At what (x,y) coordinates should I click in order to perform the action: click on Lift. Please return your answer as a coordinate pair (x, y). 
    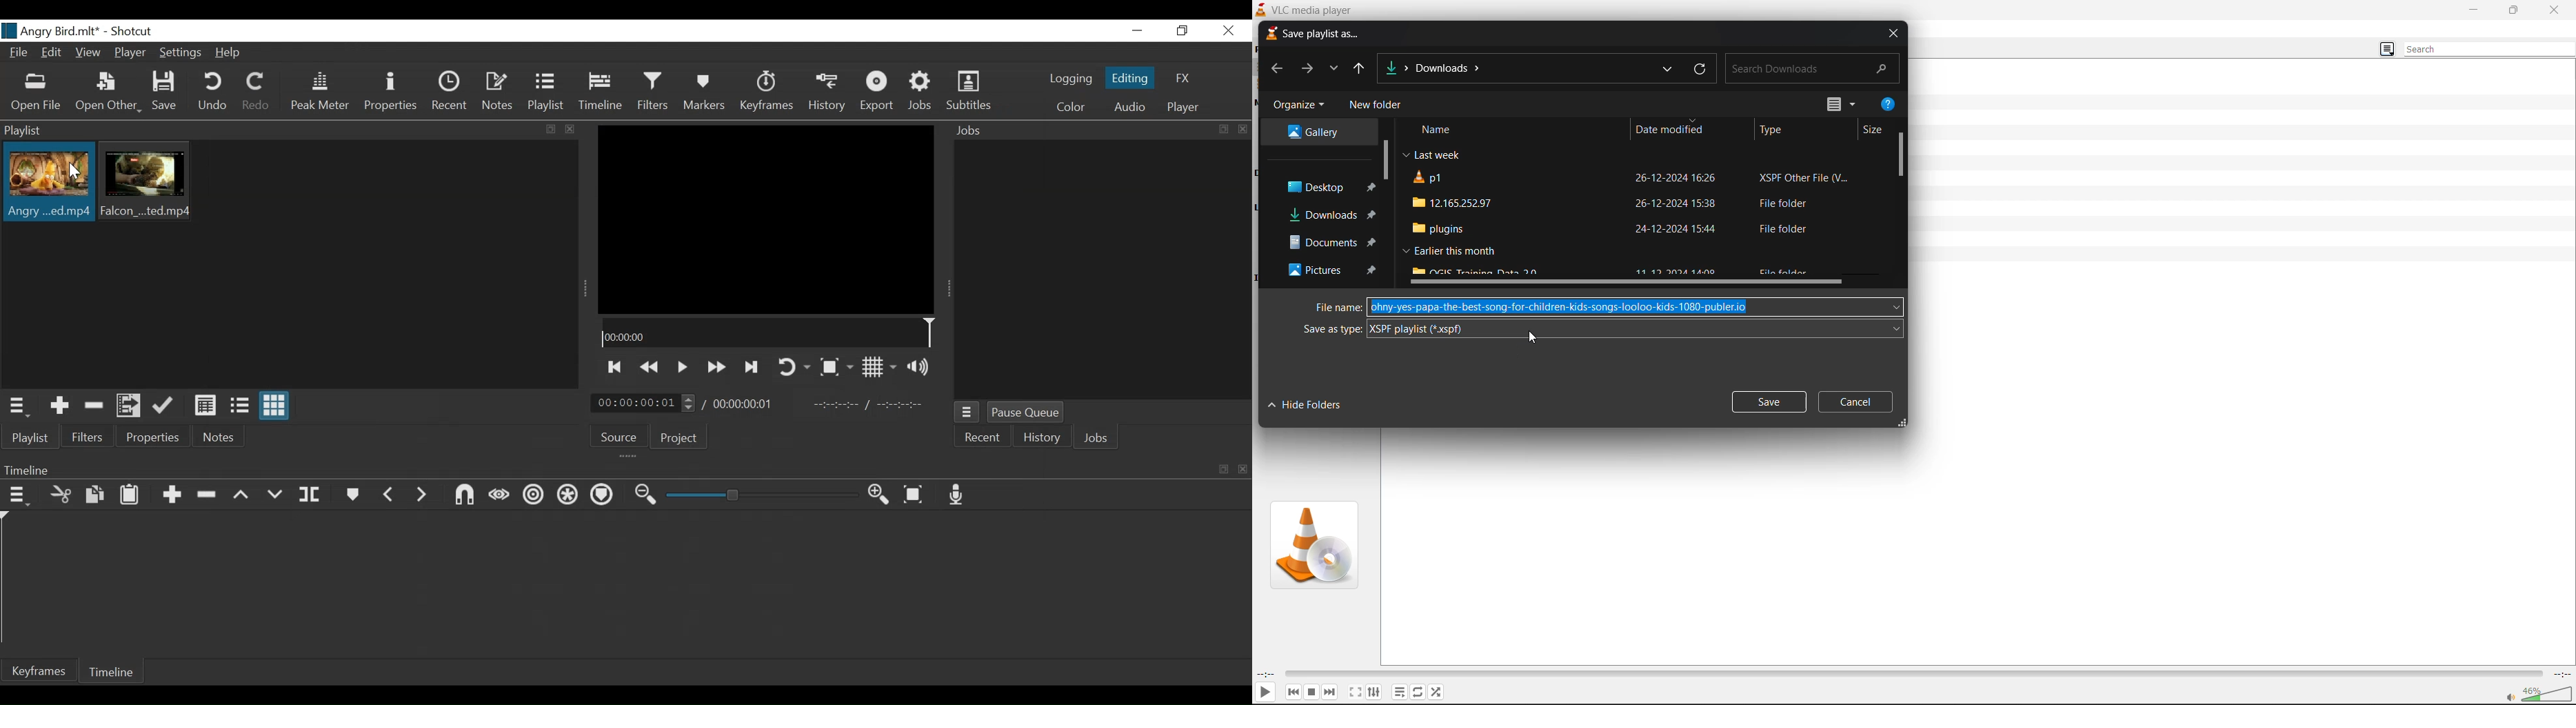
    Looking at the image, I should click on (241, 495).